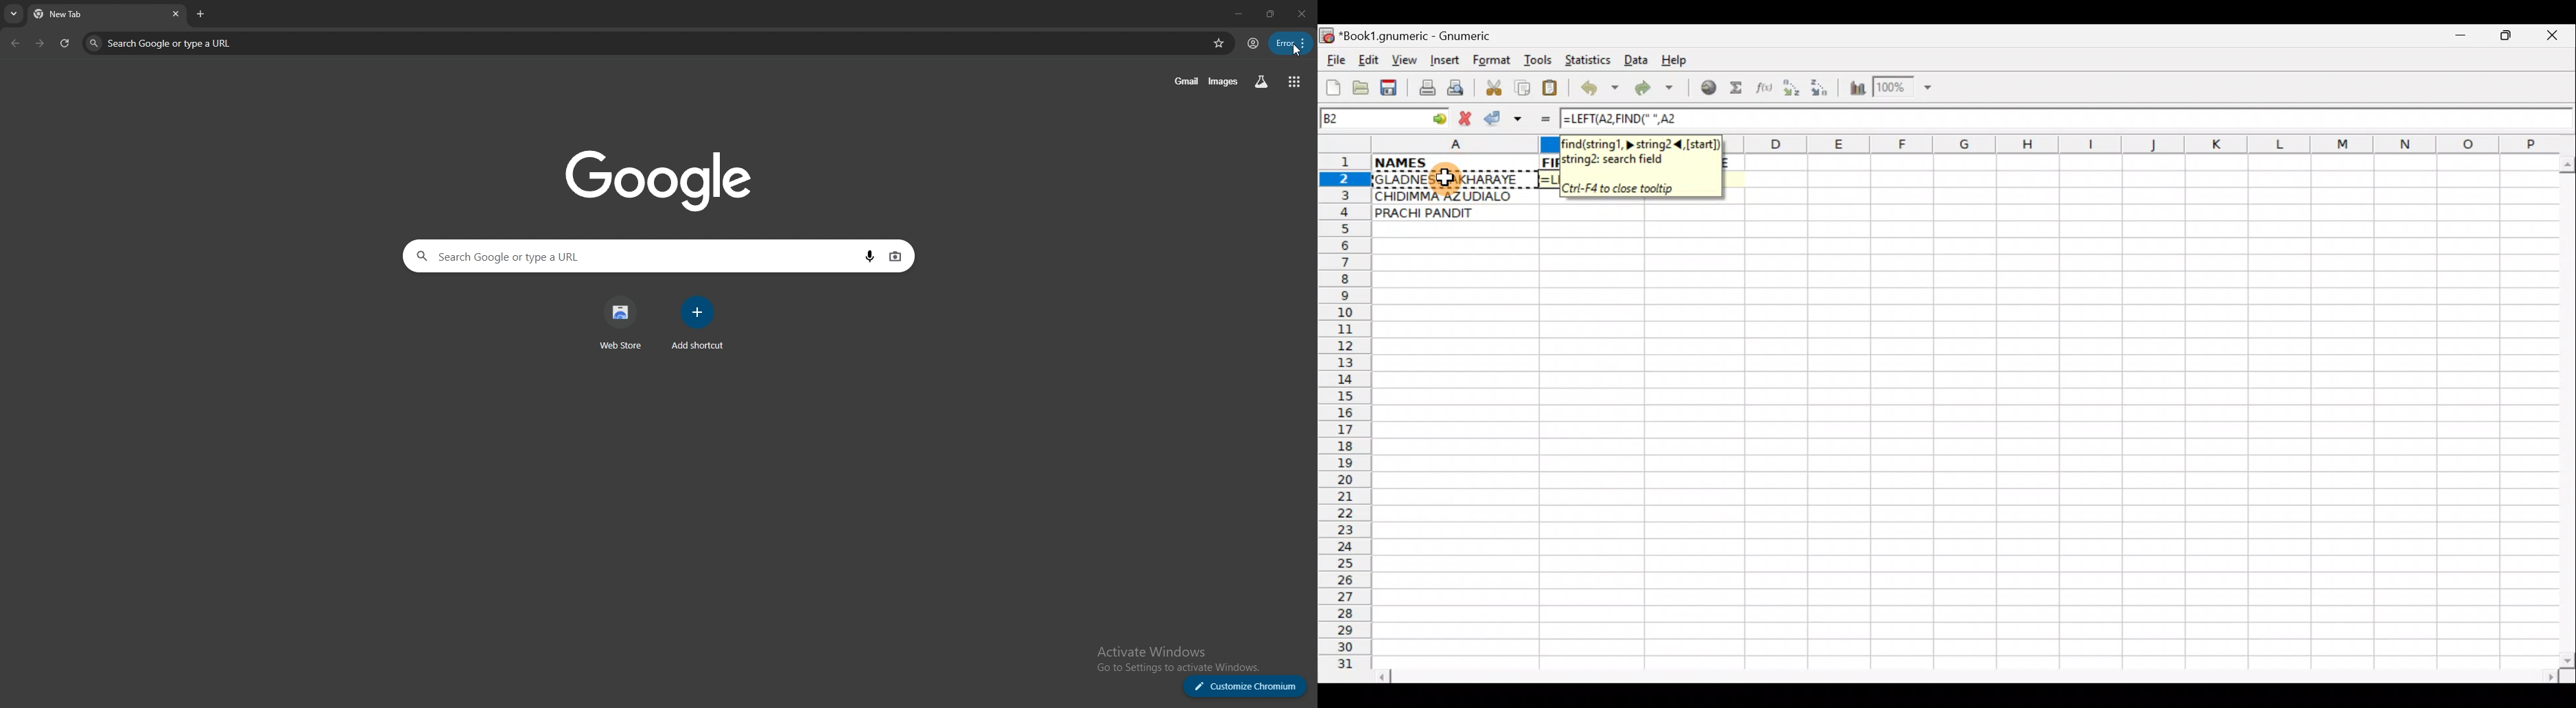  Describe the element at coordinates (1767, 91) in the screenshot. I see `Edit function in the current cell` at that location.